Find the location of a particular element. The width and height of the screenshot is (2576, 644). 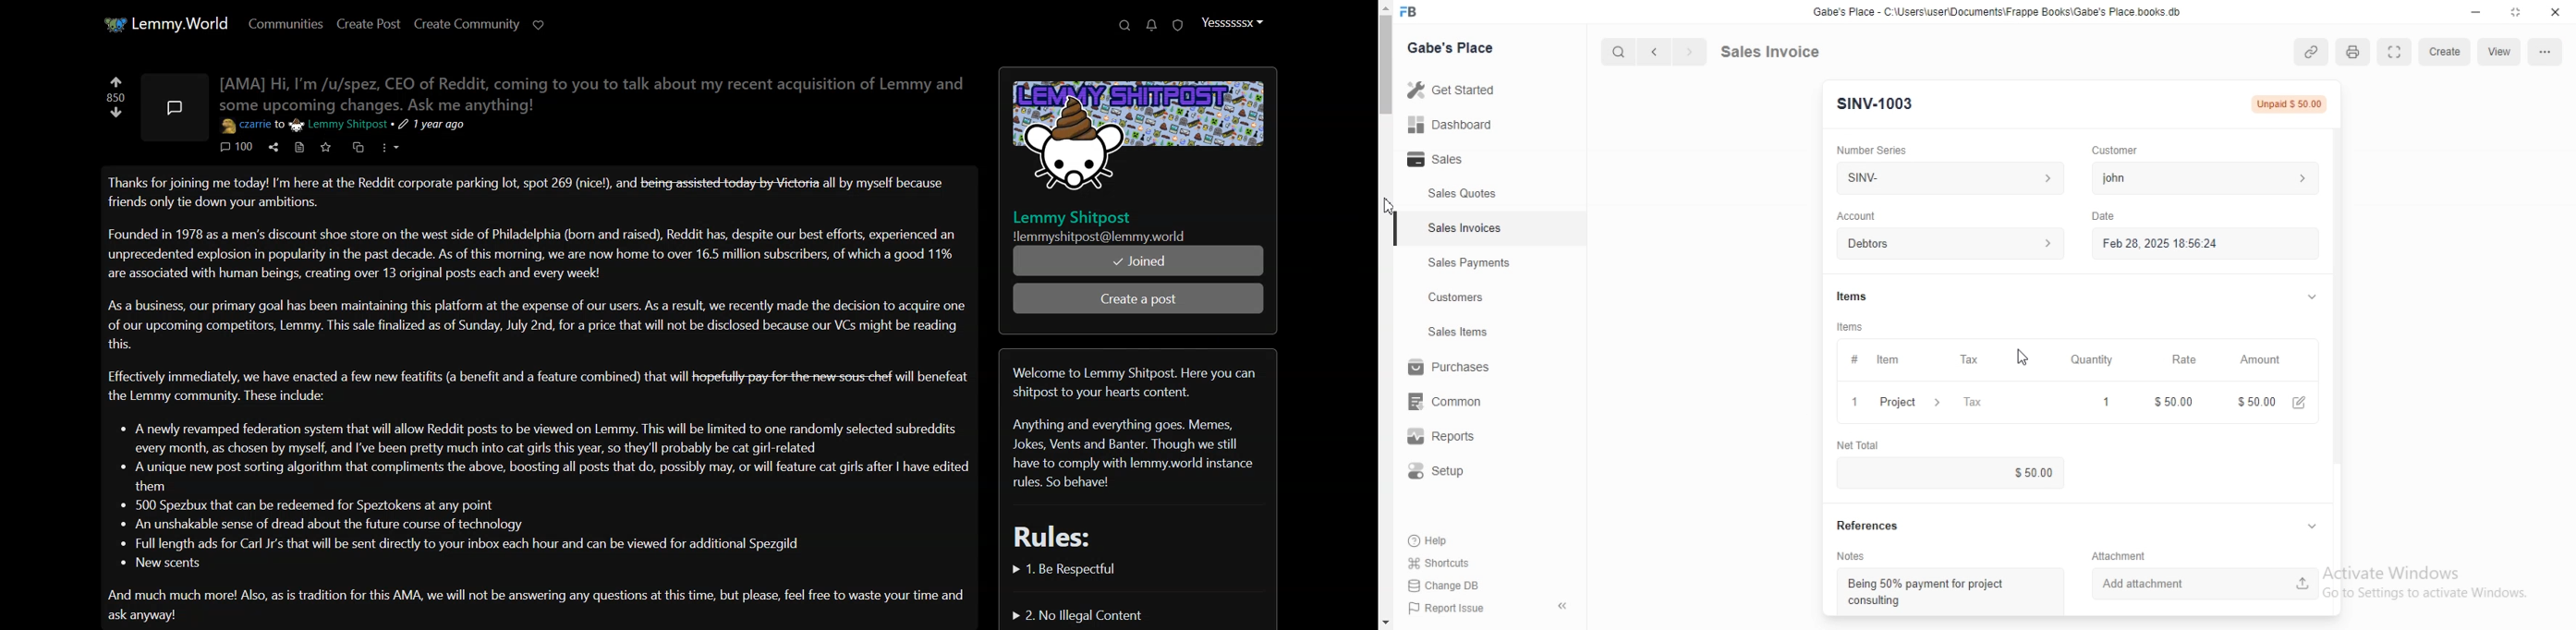

Not Submitted is located at coordinates (2290, 103).